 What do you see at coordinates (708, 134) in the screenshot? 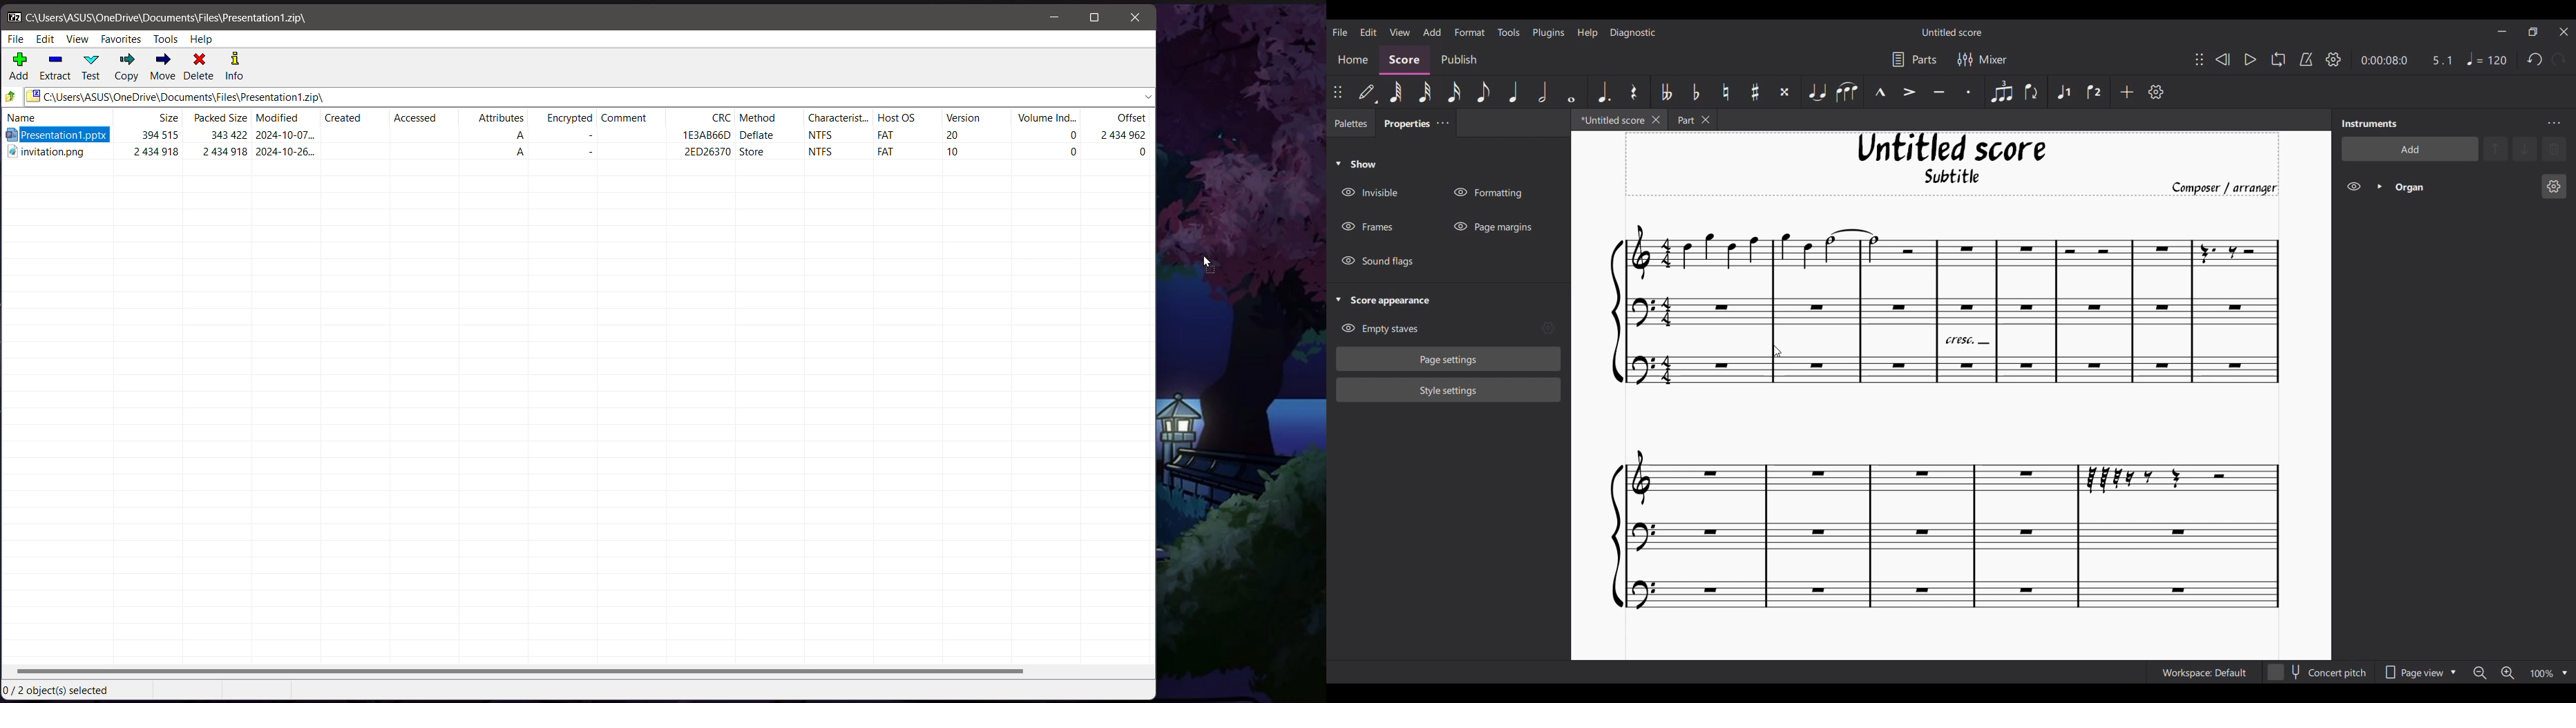
I see `1E3AB66d` at bounding box center [708, 134].